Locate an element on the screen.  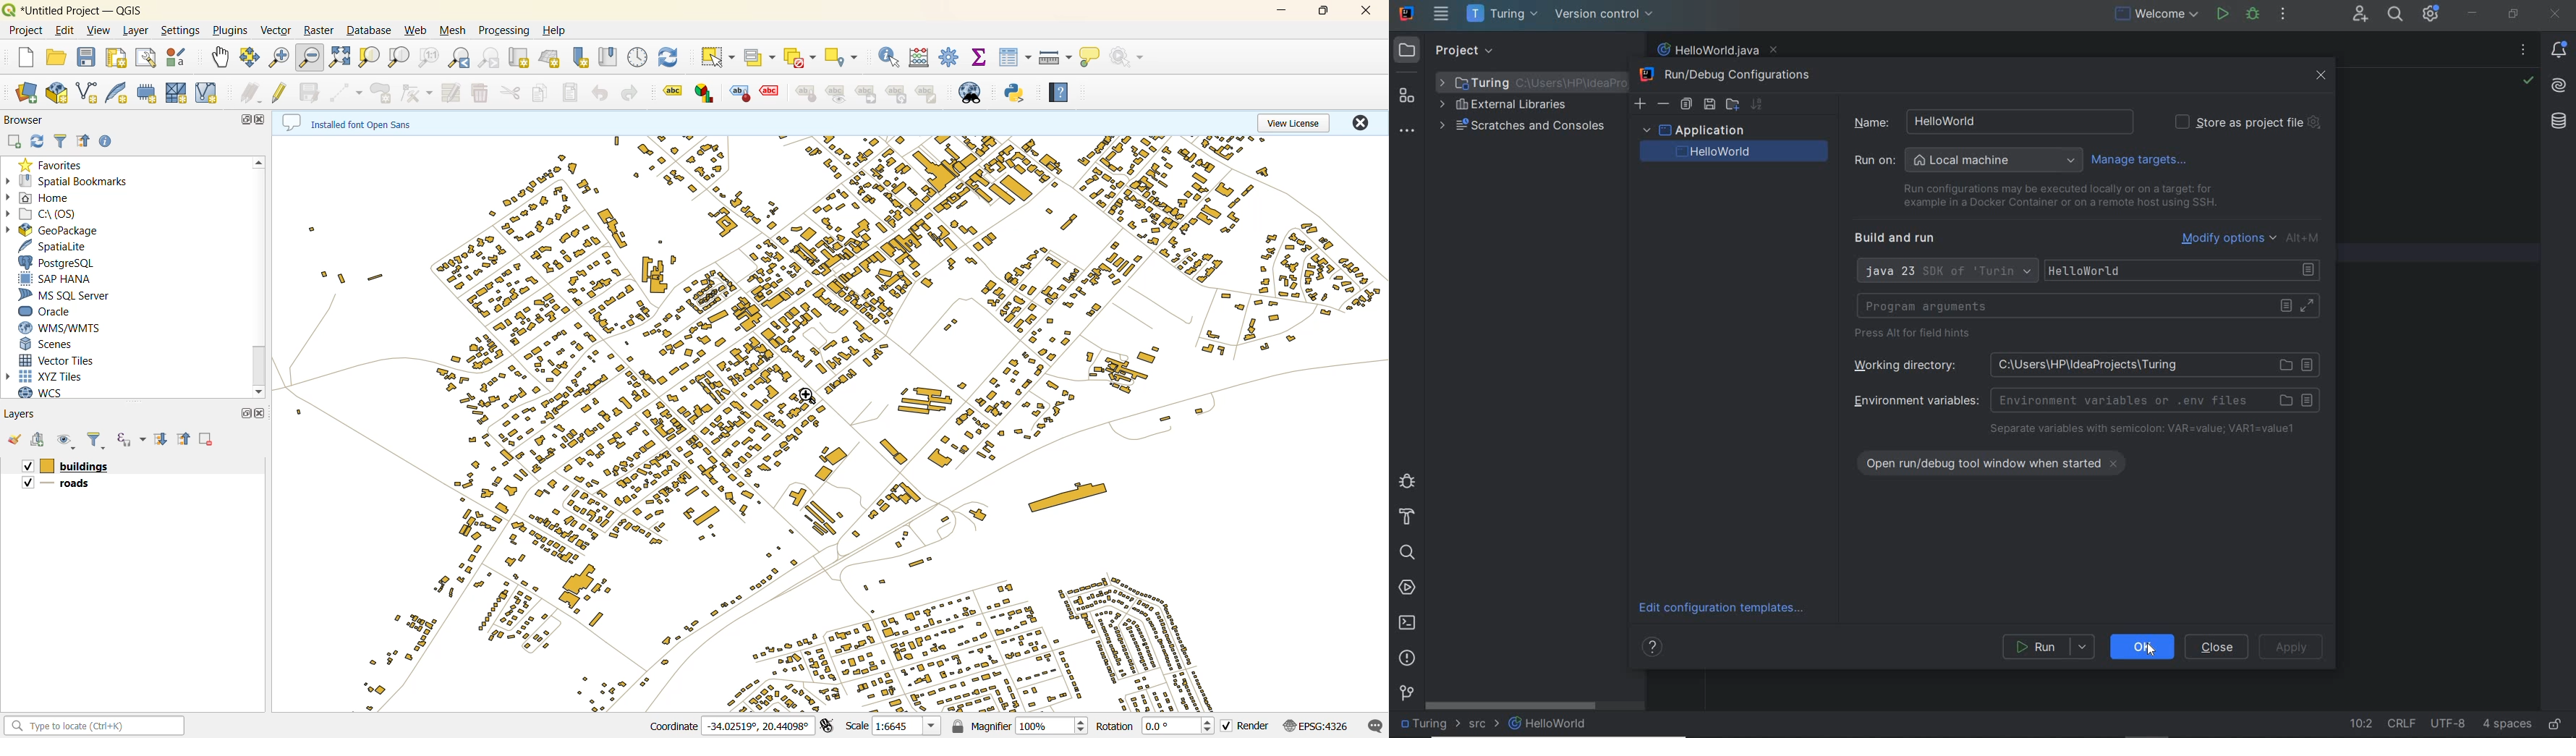
debug is located at coordinates (2253, 15).